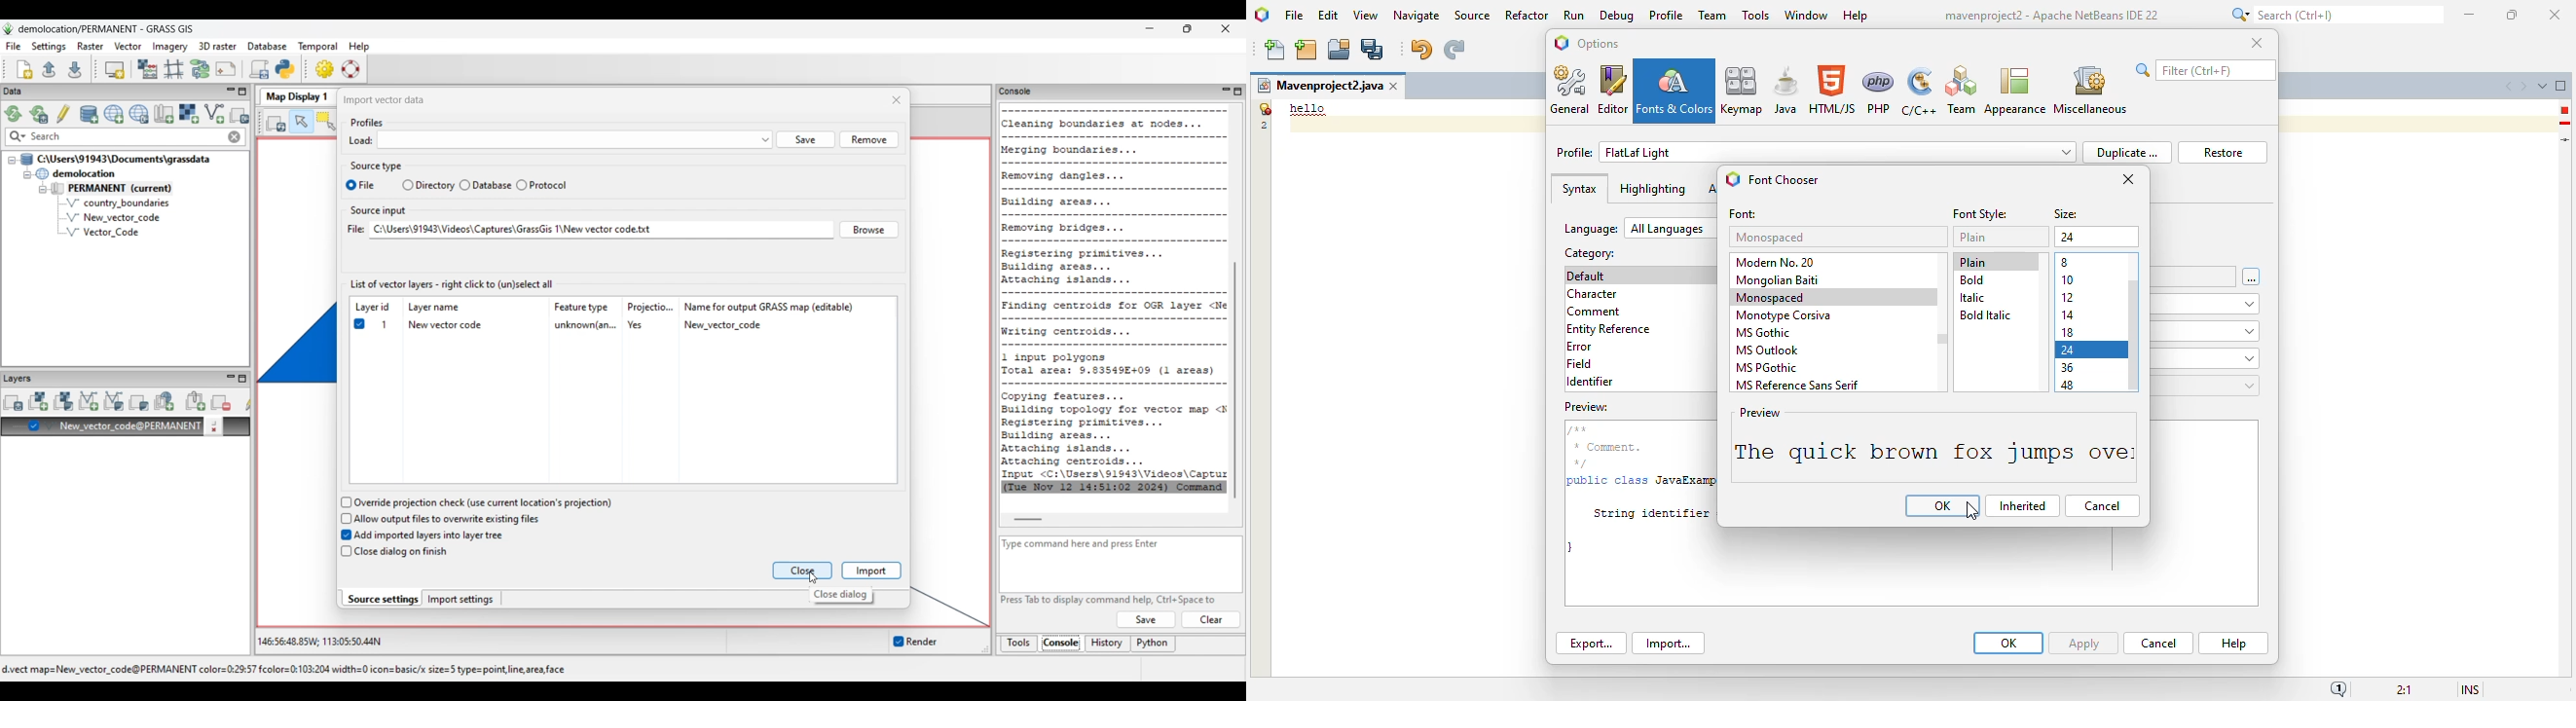  I want to click on editor, so click(1613, 90).